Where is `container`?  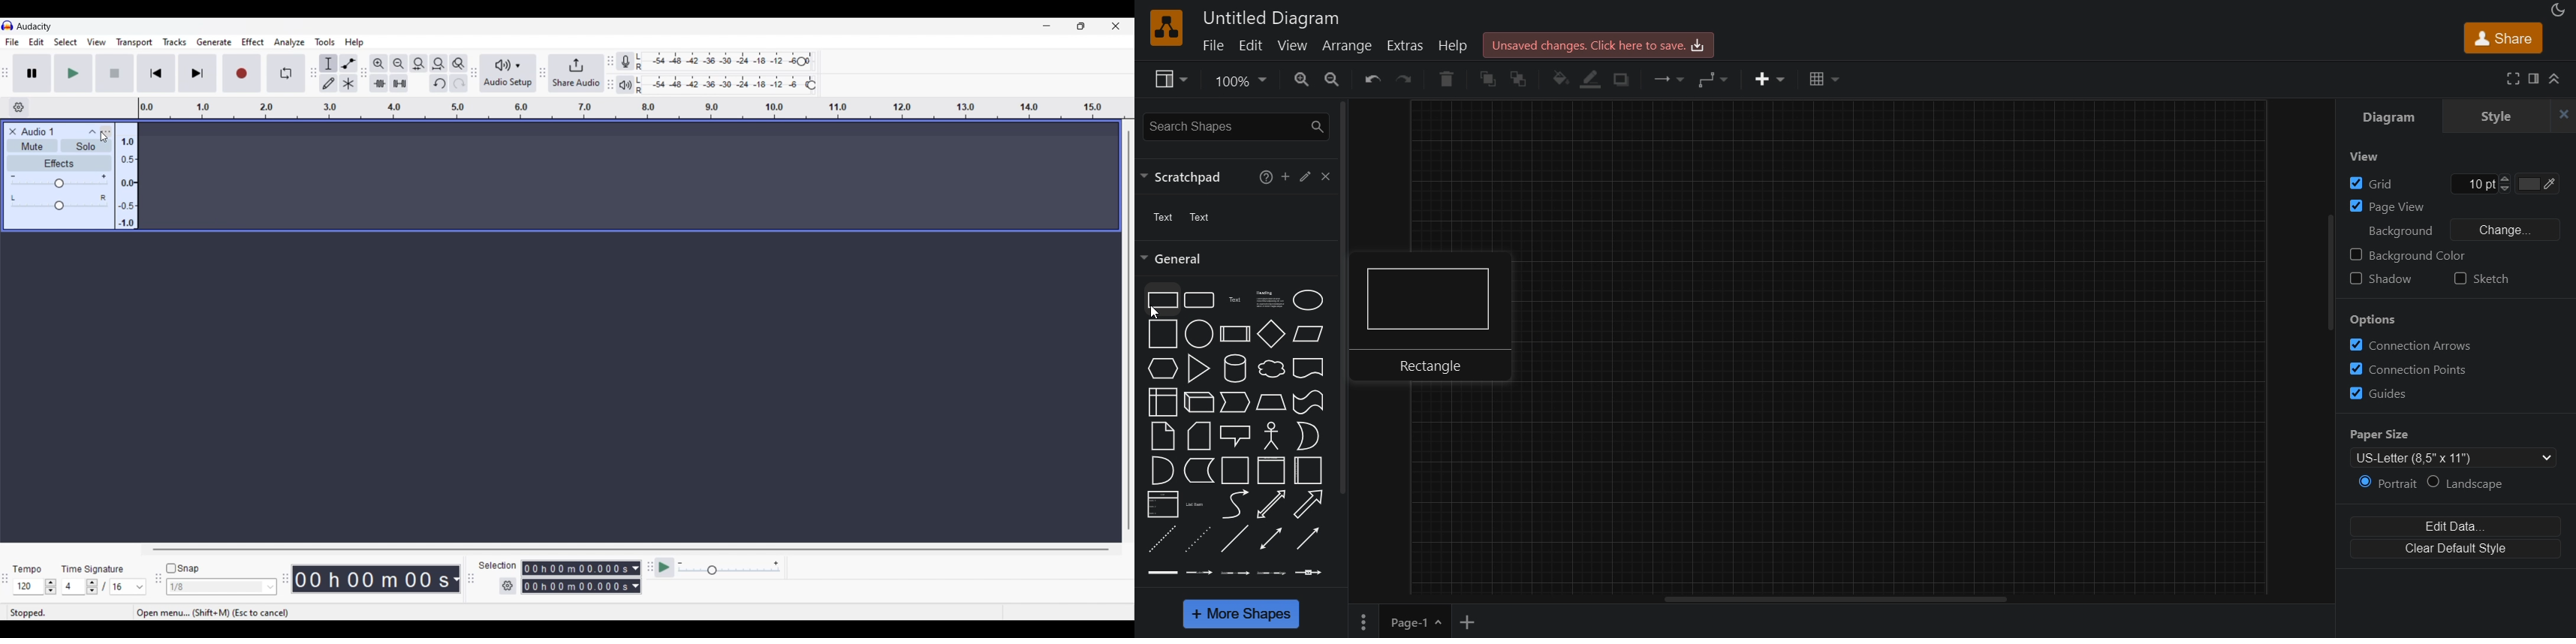
container is located at coordinates (1235, 471).